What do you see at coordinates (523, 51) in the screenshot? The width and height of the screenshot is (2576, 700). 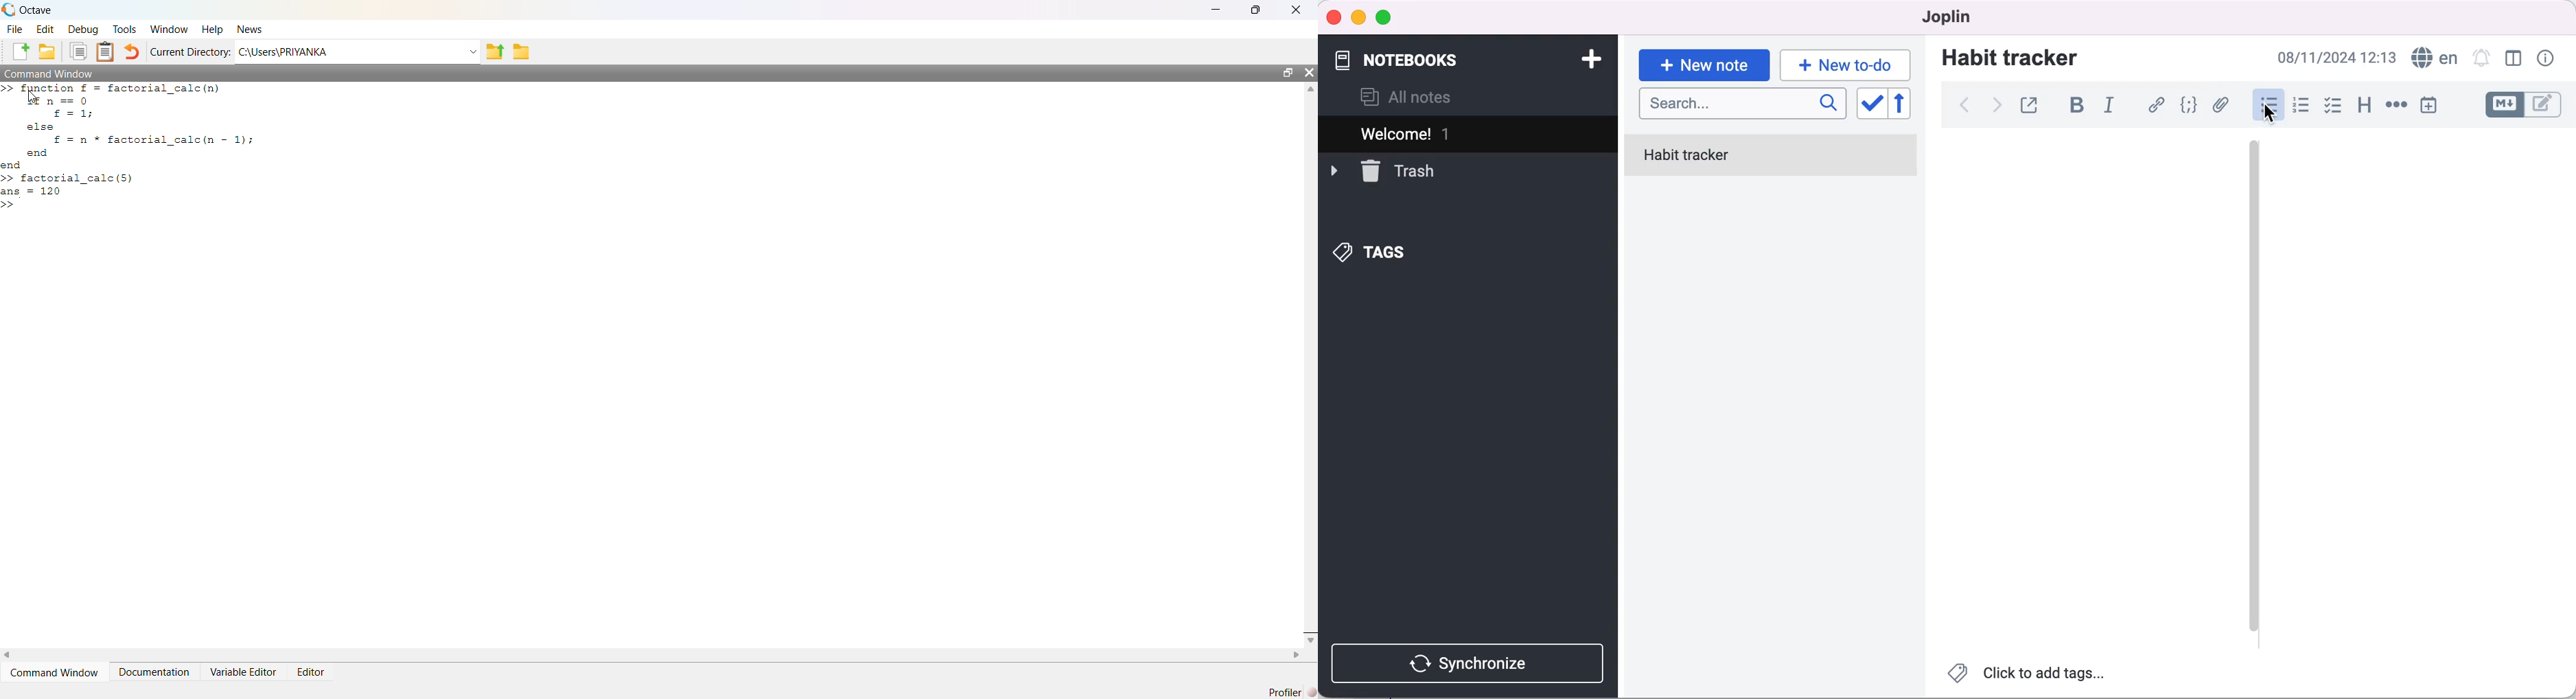 I see `folder` at bounding box center [523, 51].